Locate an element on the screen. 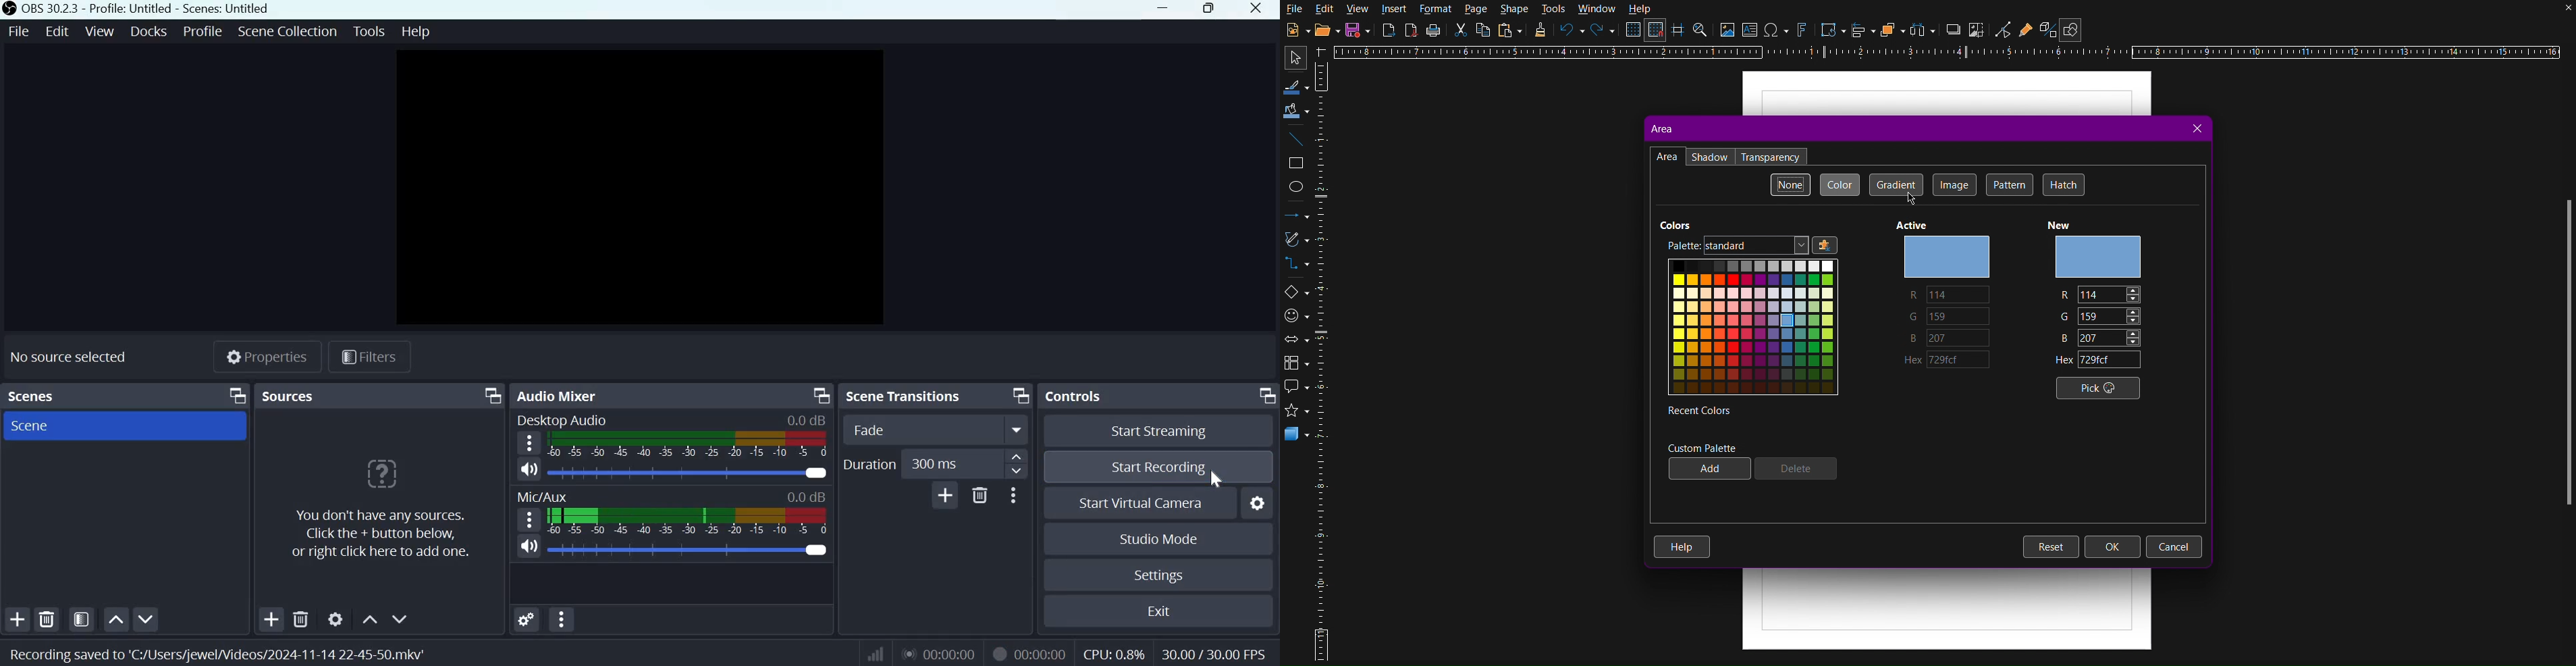  increase is located at coordinates (1020, 456).